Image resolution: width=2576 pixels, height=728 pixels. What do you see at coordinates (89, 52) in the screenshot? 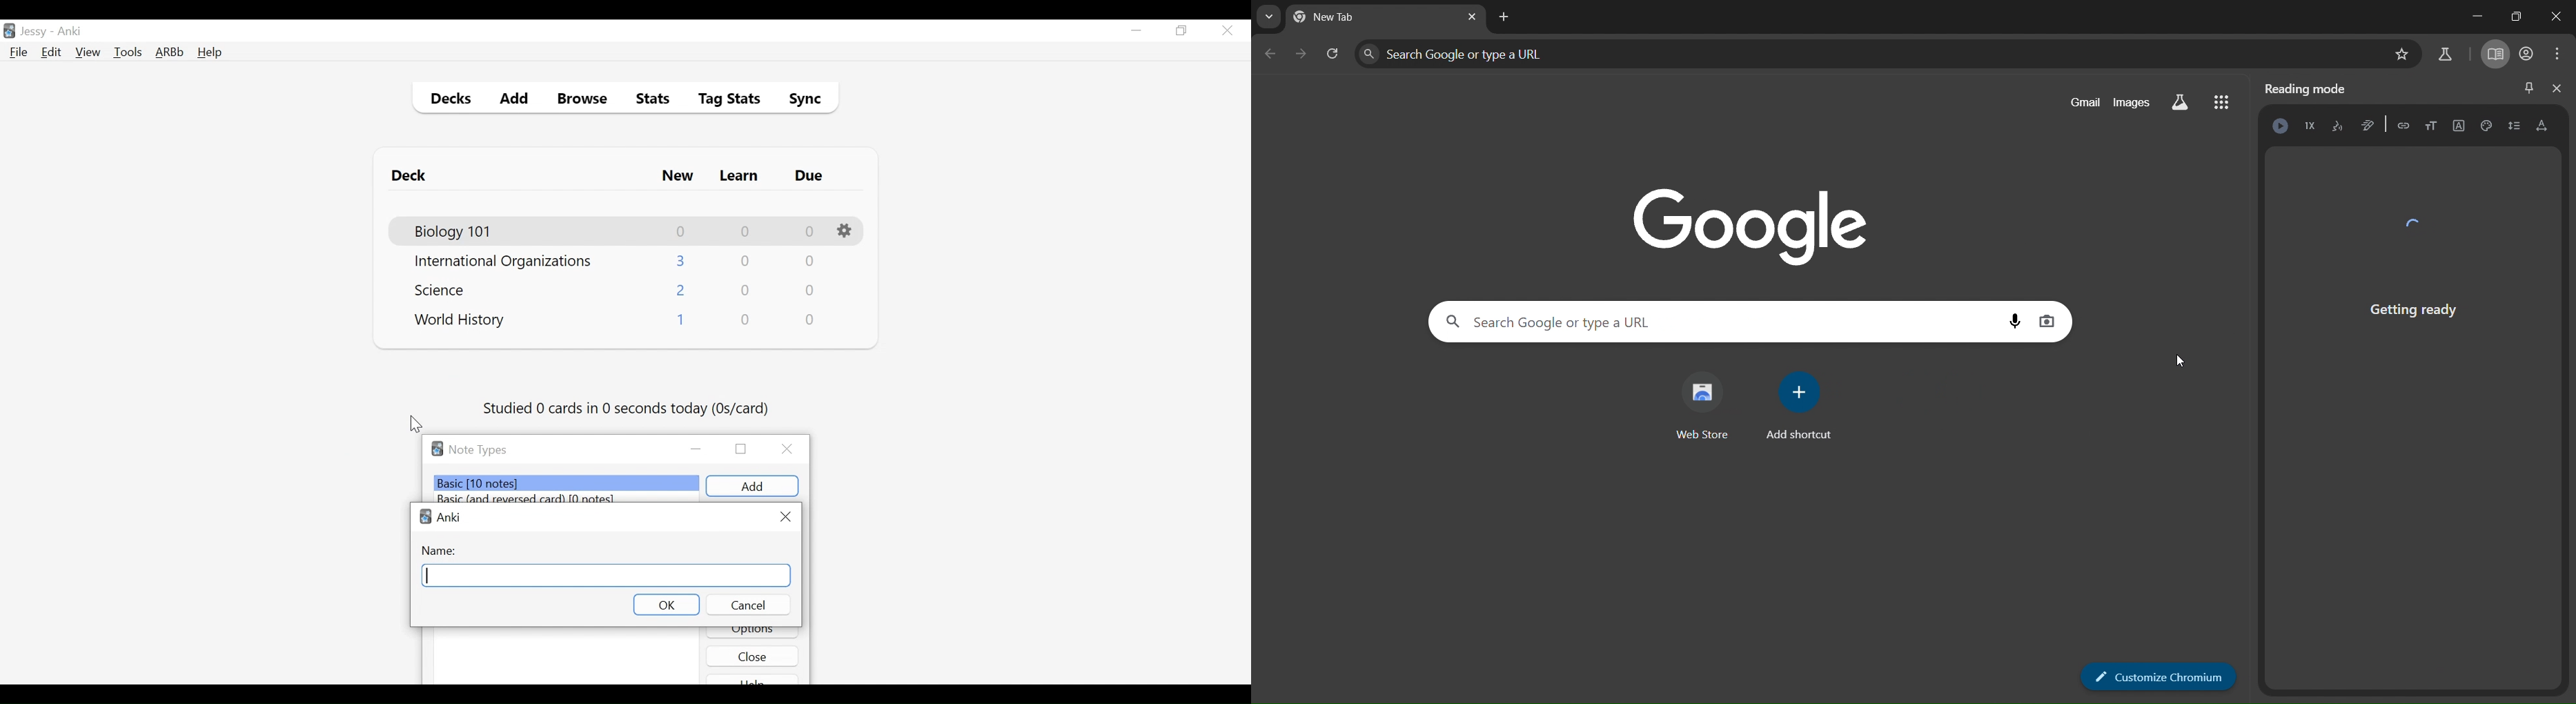
I see `View` at bounding box center [89, 52].